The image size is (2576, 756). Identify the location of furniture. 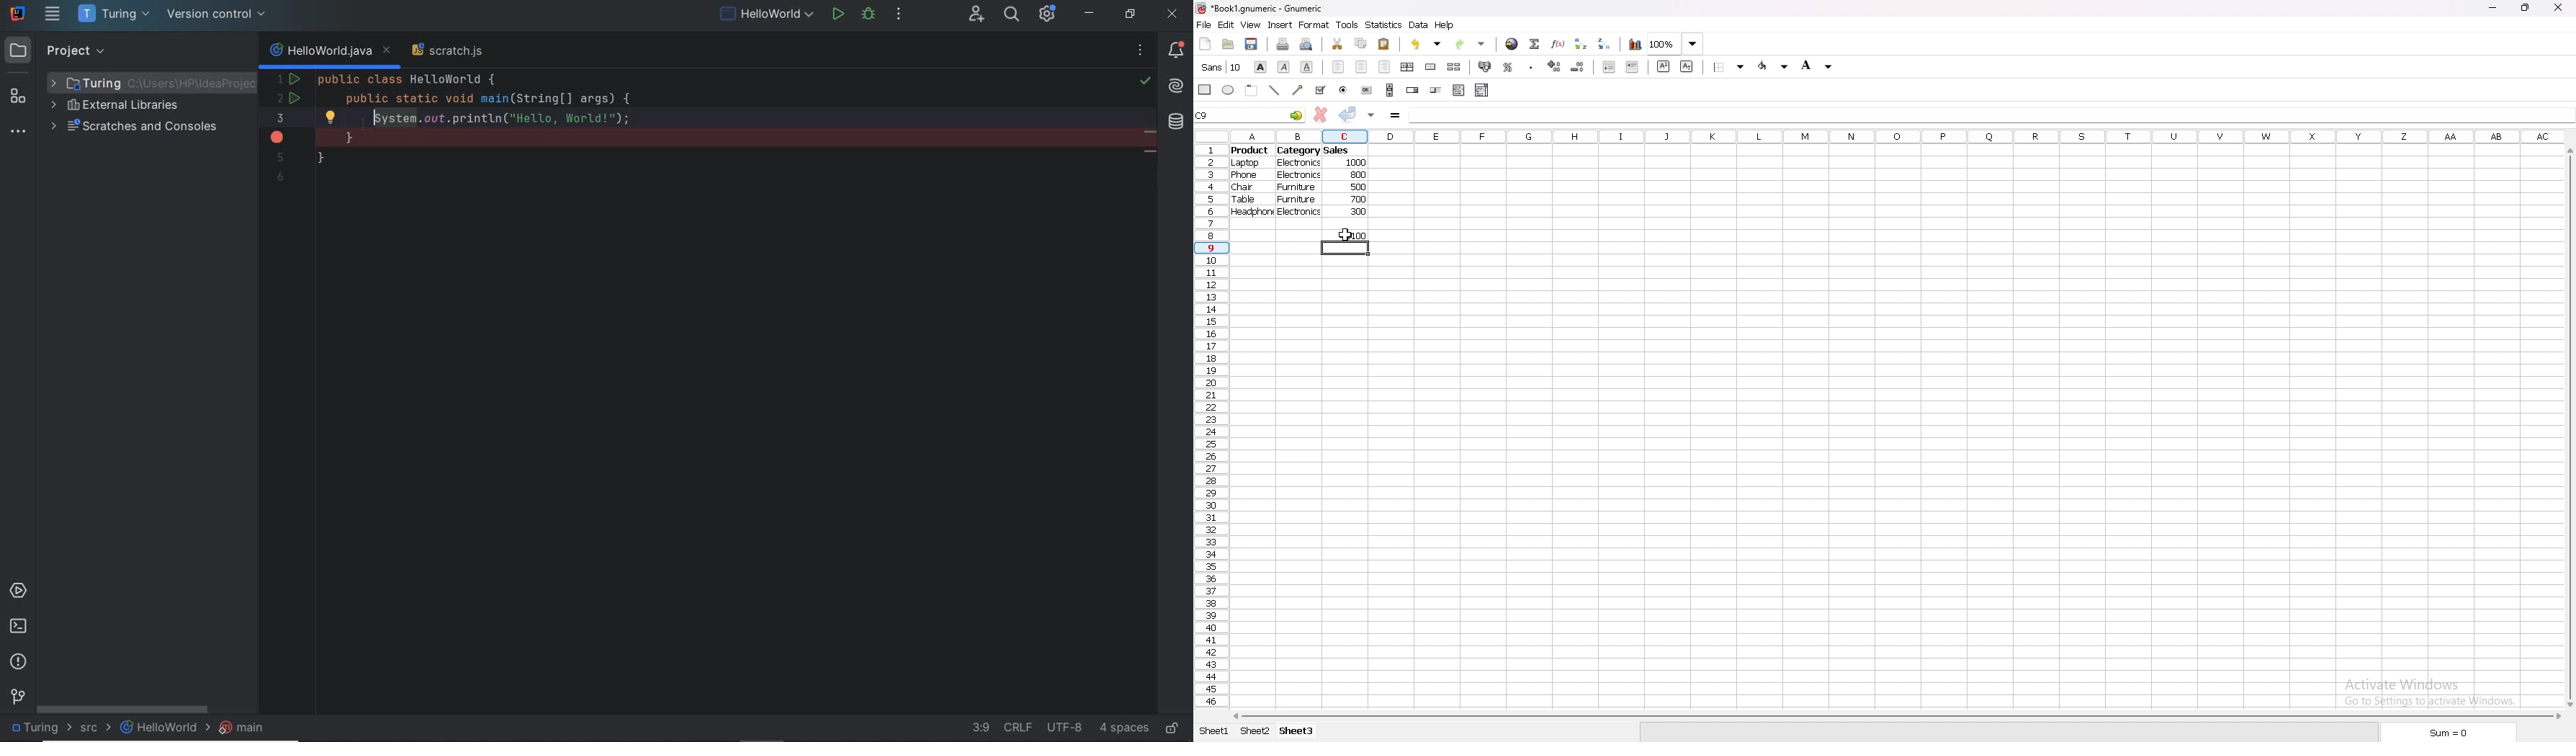
(1297, 201).